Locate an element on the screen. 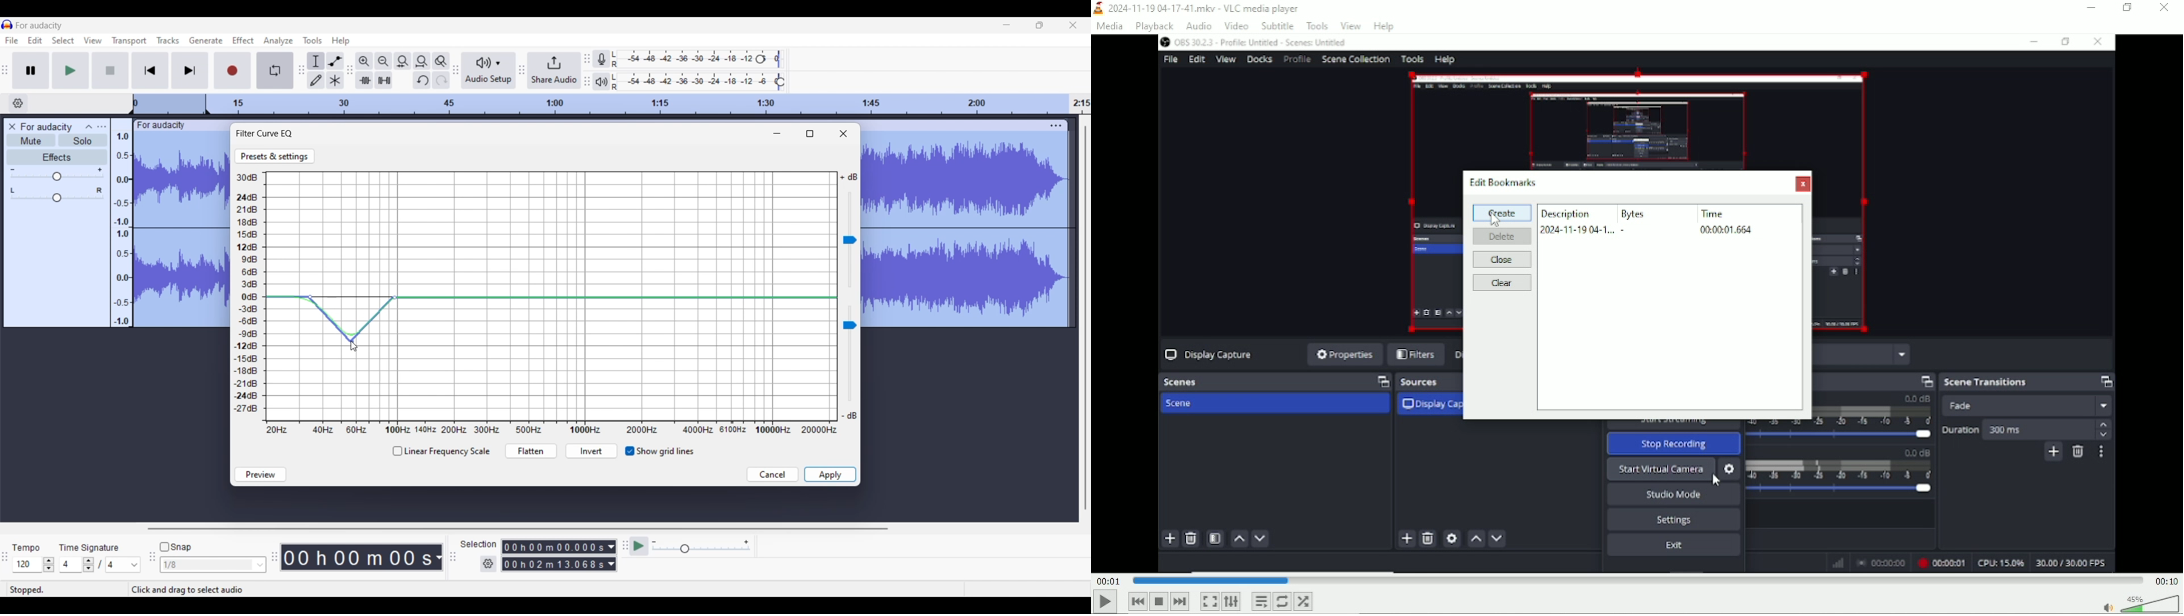 The height and width of the screenshot is (616, 2184). Show interface in a smaller tab is located at coordinates (1040, 25).